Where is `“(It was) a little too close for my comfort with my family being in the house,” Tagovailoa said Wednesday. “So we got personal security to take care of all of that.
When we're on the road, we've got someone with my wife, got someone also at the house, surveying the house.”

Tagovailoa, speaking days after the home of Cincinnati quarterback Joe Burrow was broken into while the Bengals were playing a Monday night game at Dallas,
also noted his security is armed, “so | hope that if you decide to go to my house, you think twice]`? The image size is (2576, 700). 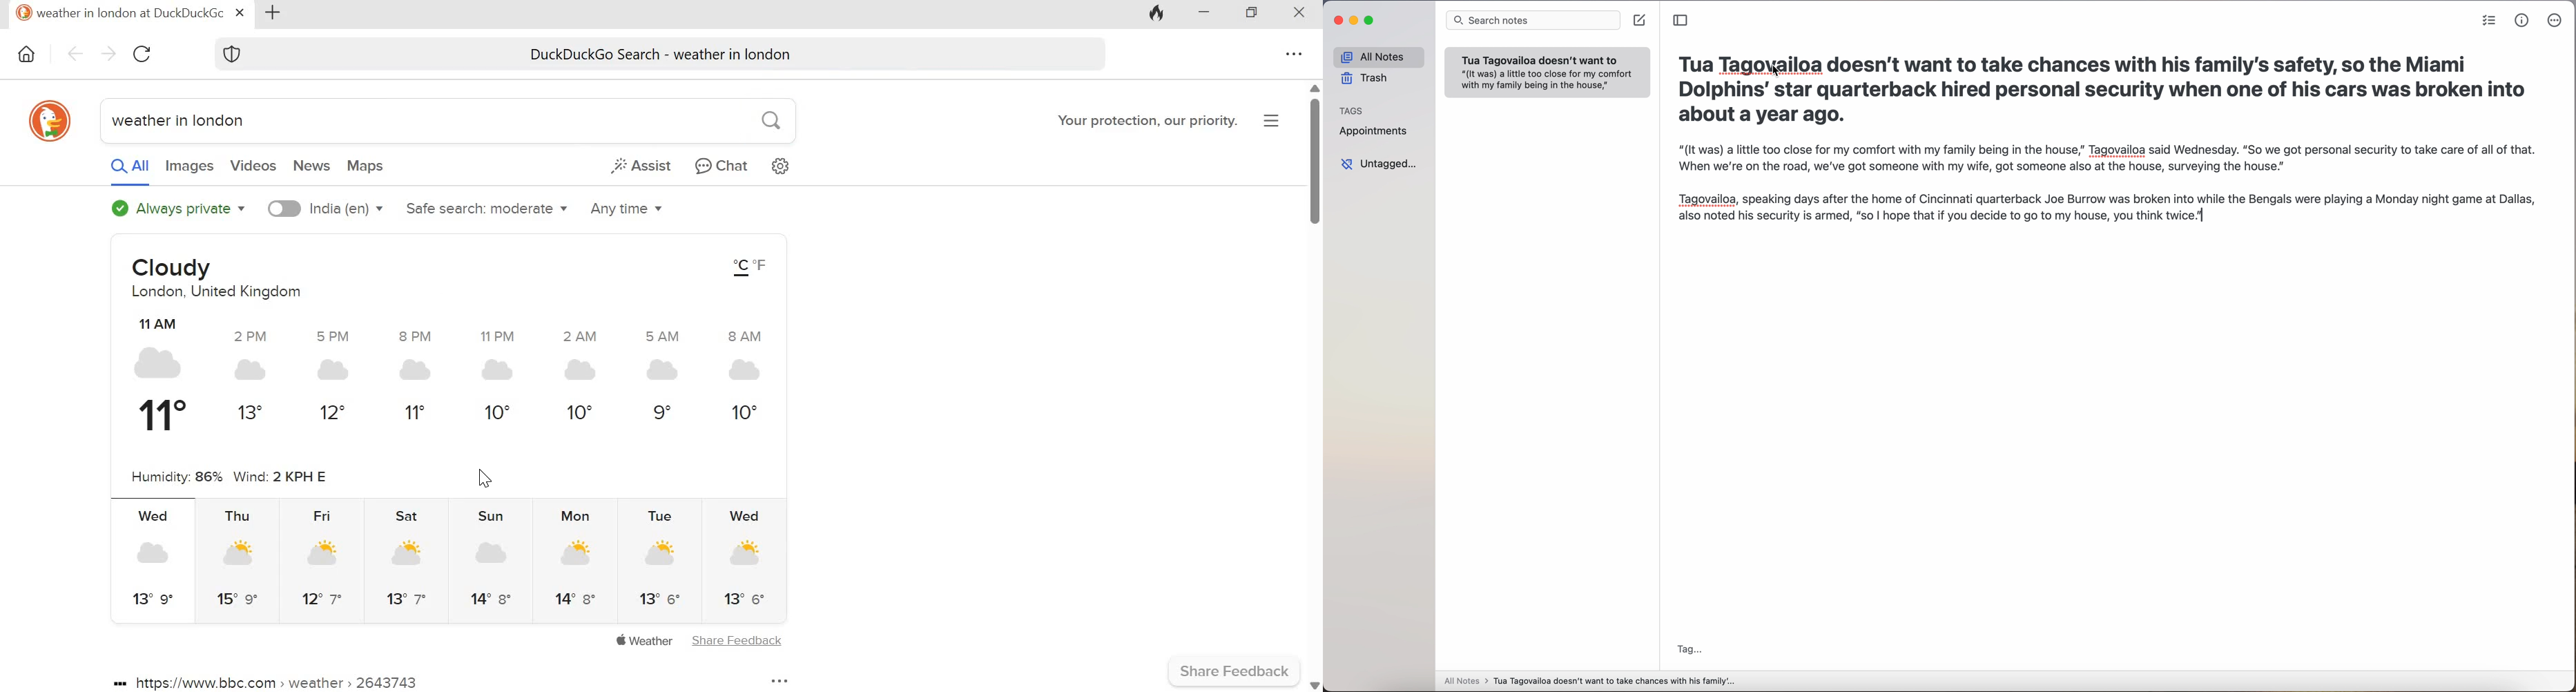 “(It was) a little too close for my comfort with my family being in the house,” Tagovailoa said Wednesday. “So we got personal security to take care of all of that.
When we're on the road, we've got someone with my wife, got someone also at the house, surveying the house.”

Tagovailoa, speaking days after the home of Cincinnati quarterback Joe Burrow was broken into while the Bengals were playing a Monday night game at Dallas,
also noted his security is armed, “so | hope that if you decide to go to my house, you think twice] is located at coordinates (2109, 191).